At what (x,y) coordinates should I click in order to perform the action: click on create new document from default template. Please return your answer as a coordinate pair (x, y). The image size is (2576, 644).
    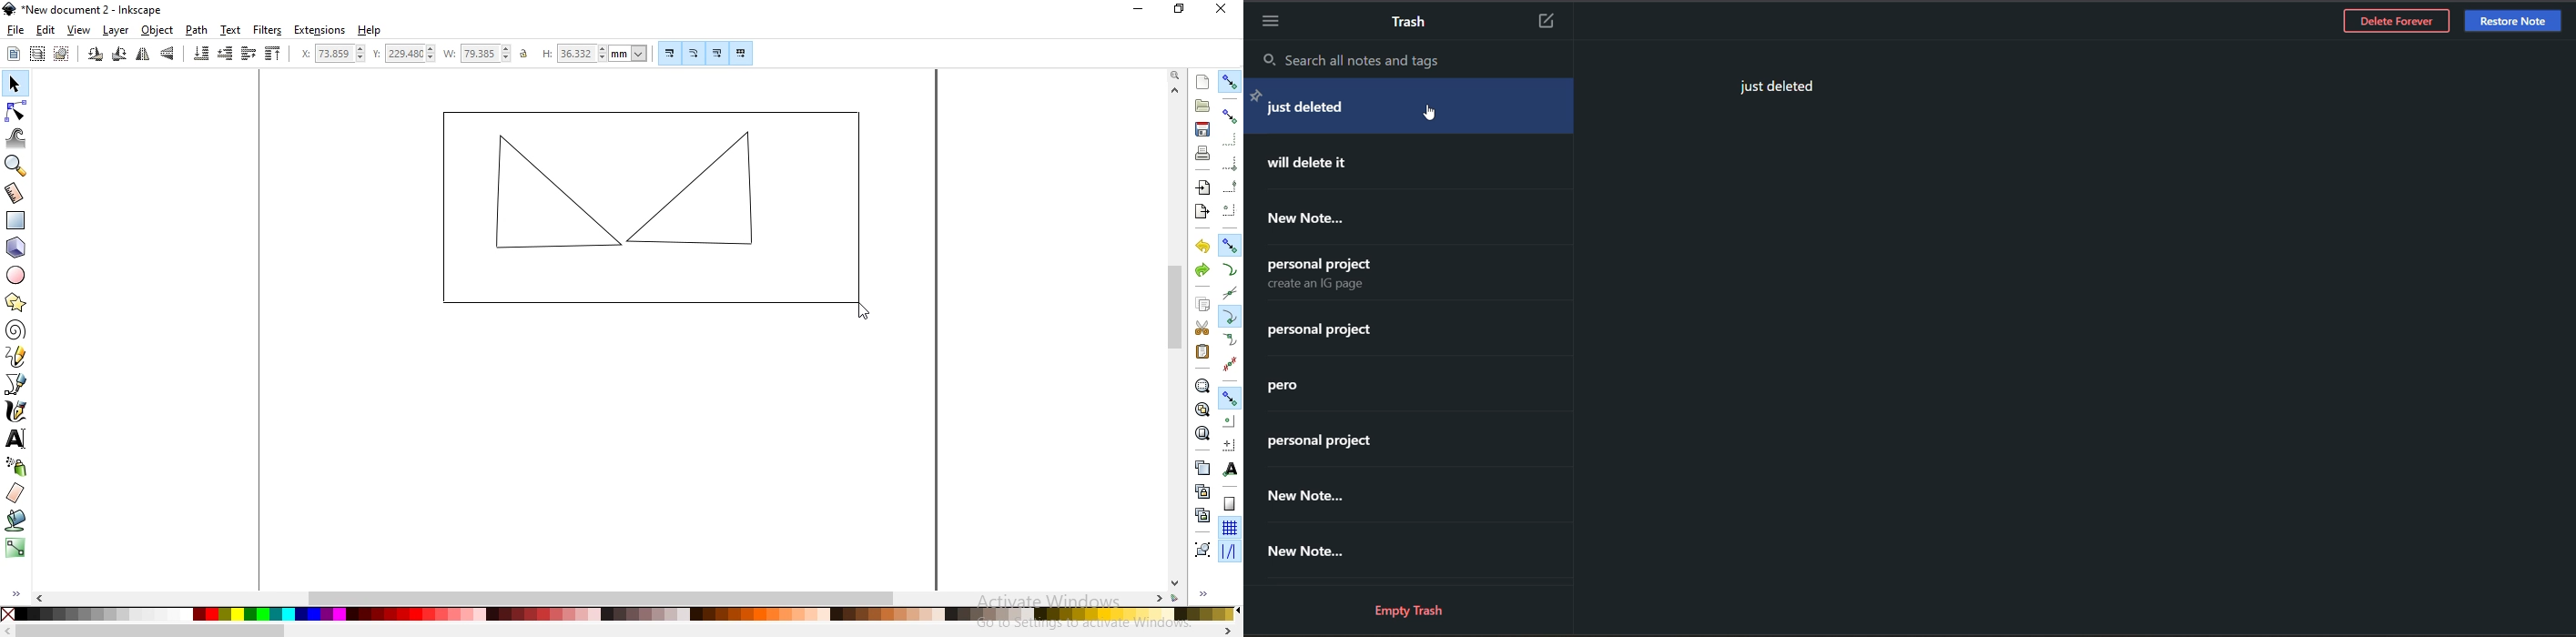
    Looking at the image, I should click on (1203, 80).